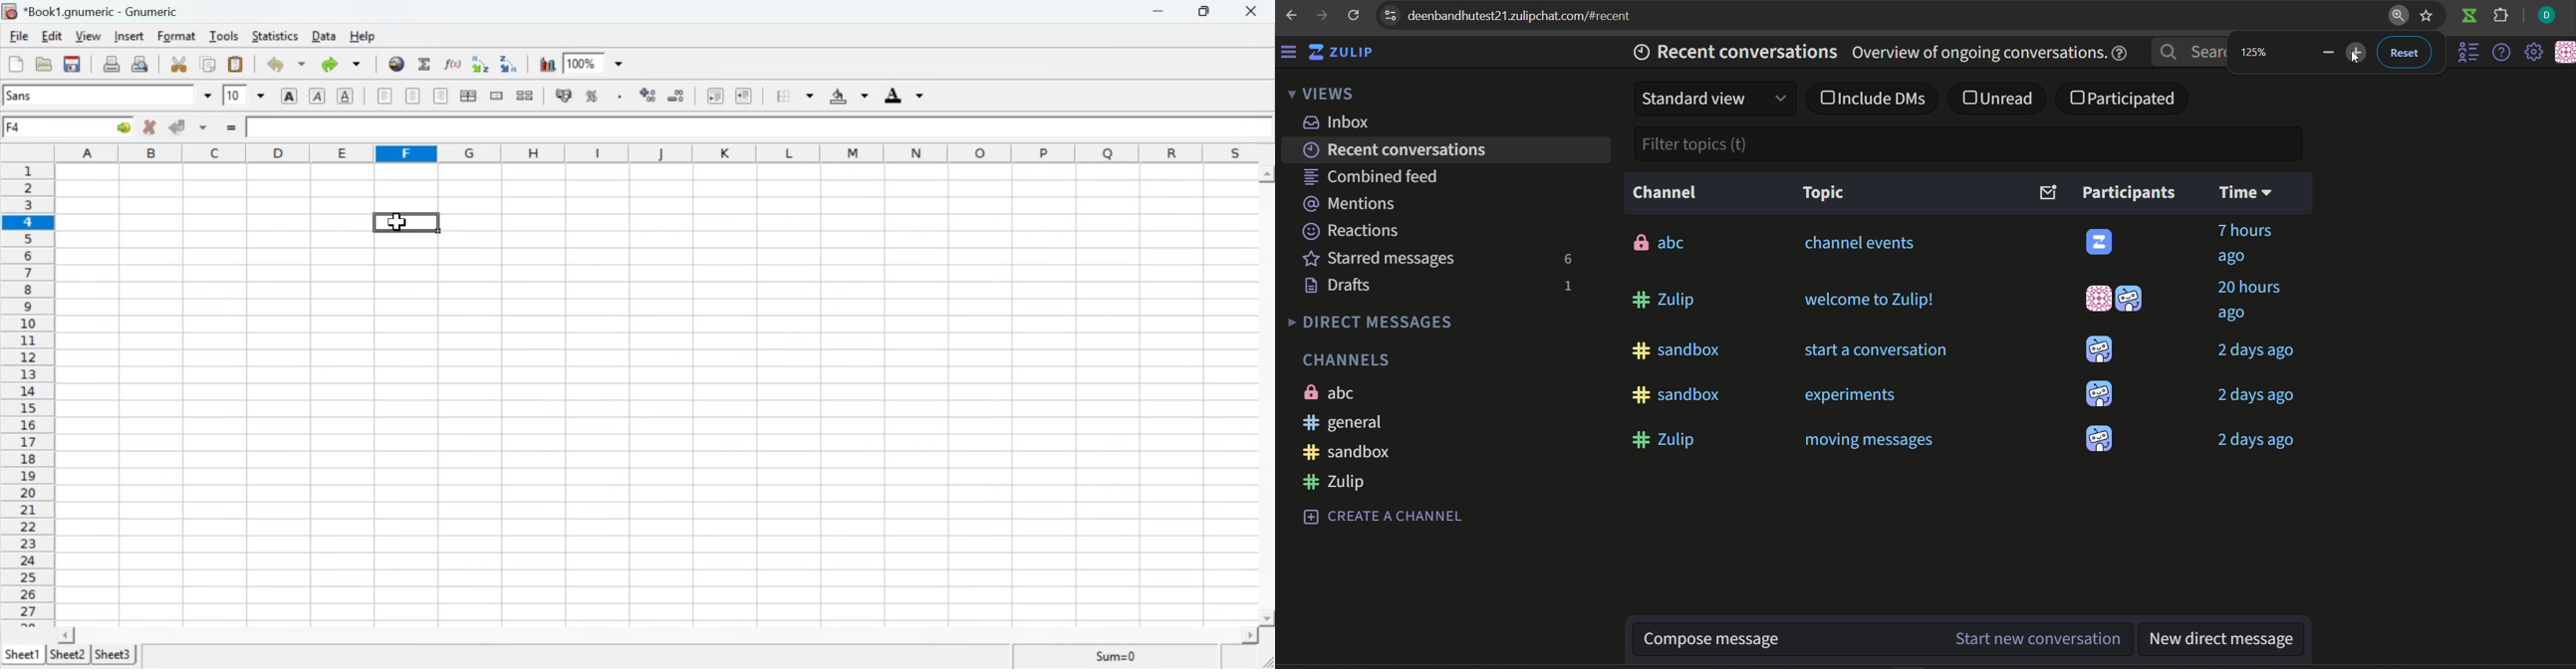 The image size is (2576, 672). What do you see at coordinates (2131, 299) in the screenshot?
I see `icon` at bounding box center [2131, 299].